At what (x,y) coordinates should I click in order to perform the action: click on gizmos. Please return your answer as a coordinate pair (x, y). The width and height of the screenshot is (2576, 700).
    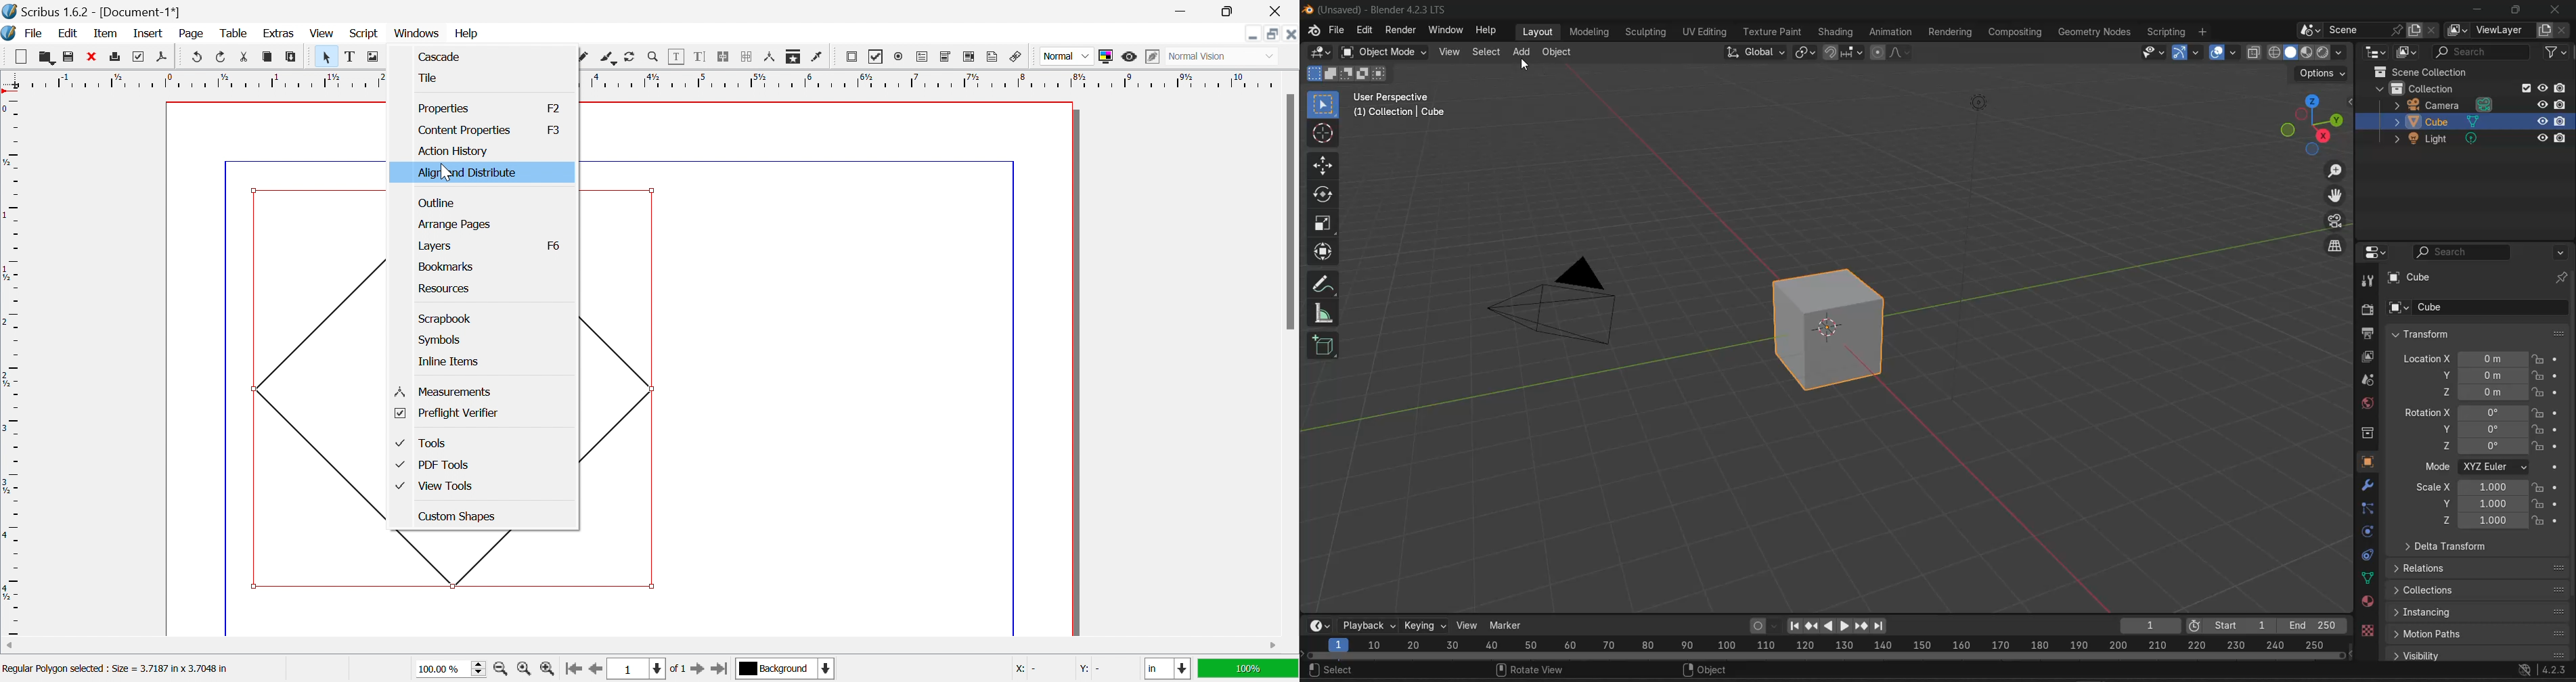
    Looking at the image, I should click on (2197, 53).